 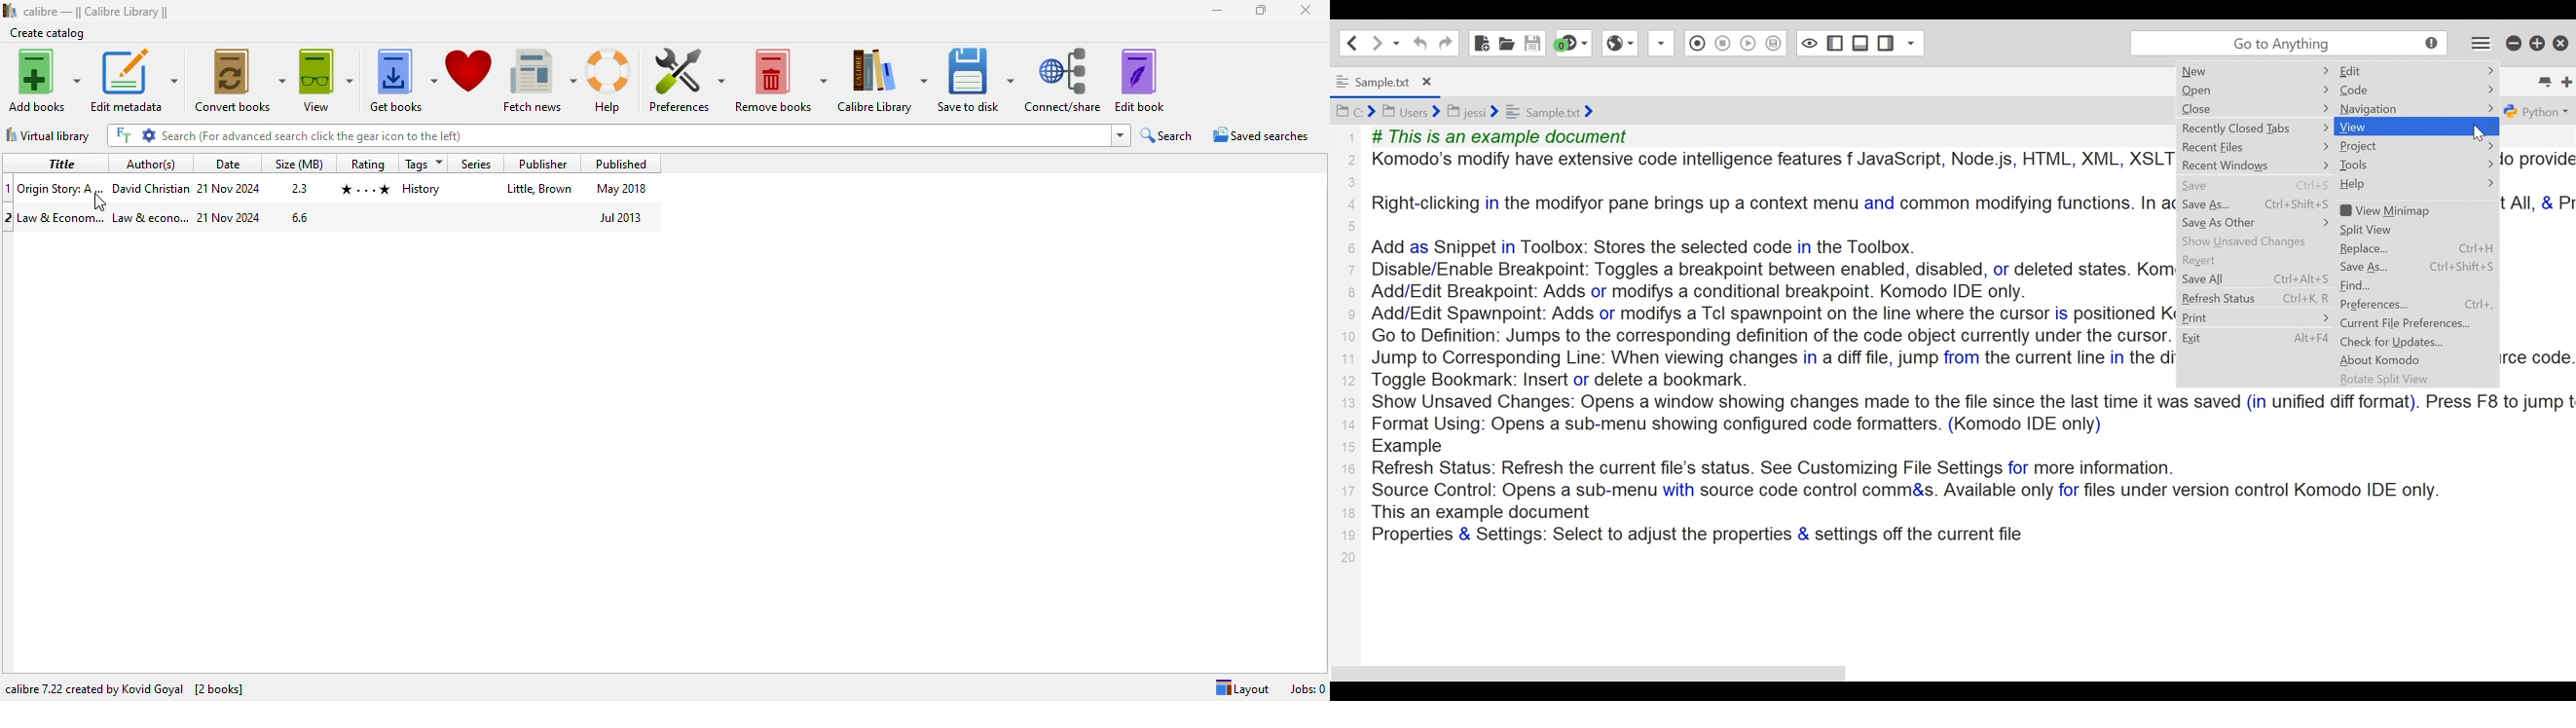 What do you see at coordinates (423, 164) in the screenshot?
I see `tags` at bounding box center [423, 164].